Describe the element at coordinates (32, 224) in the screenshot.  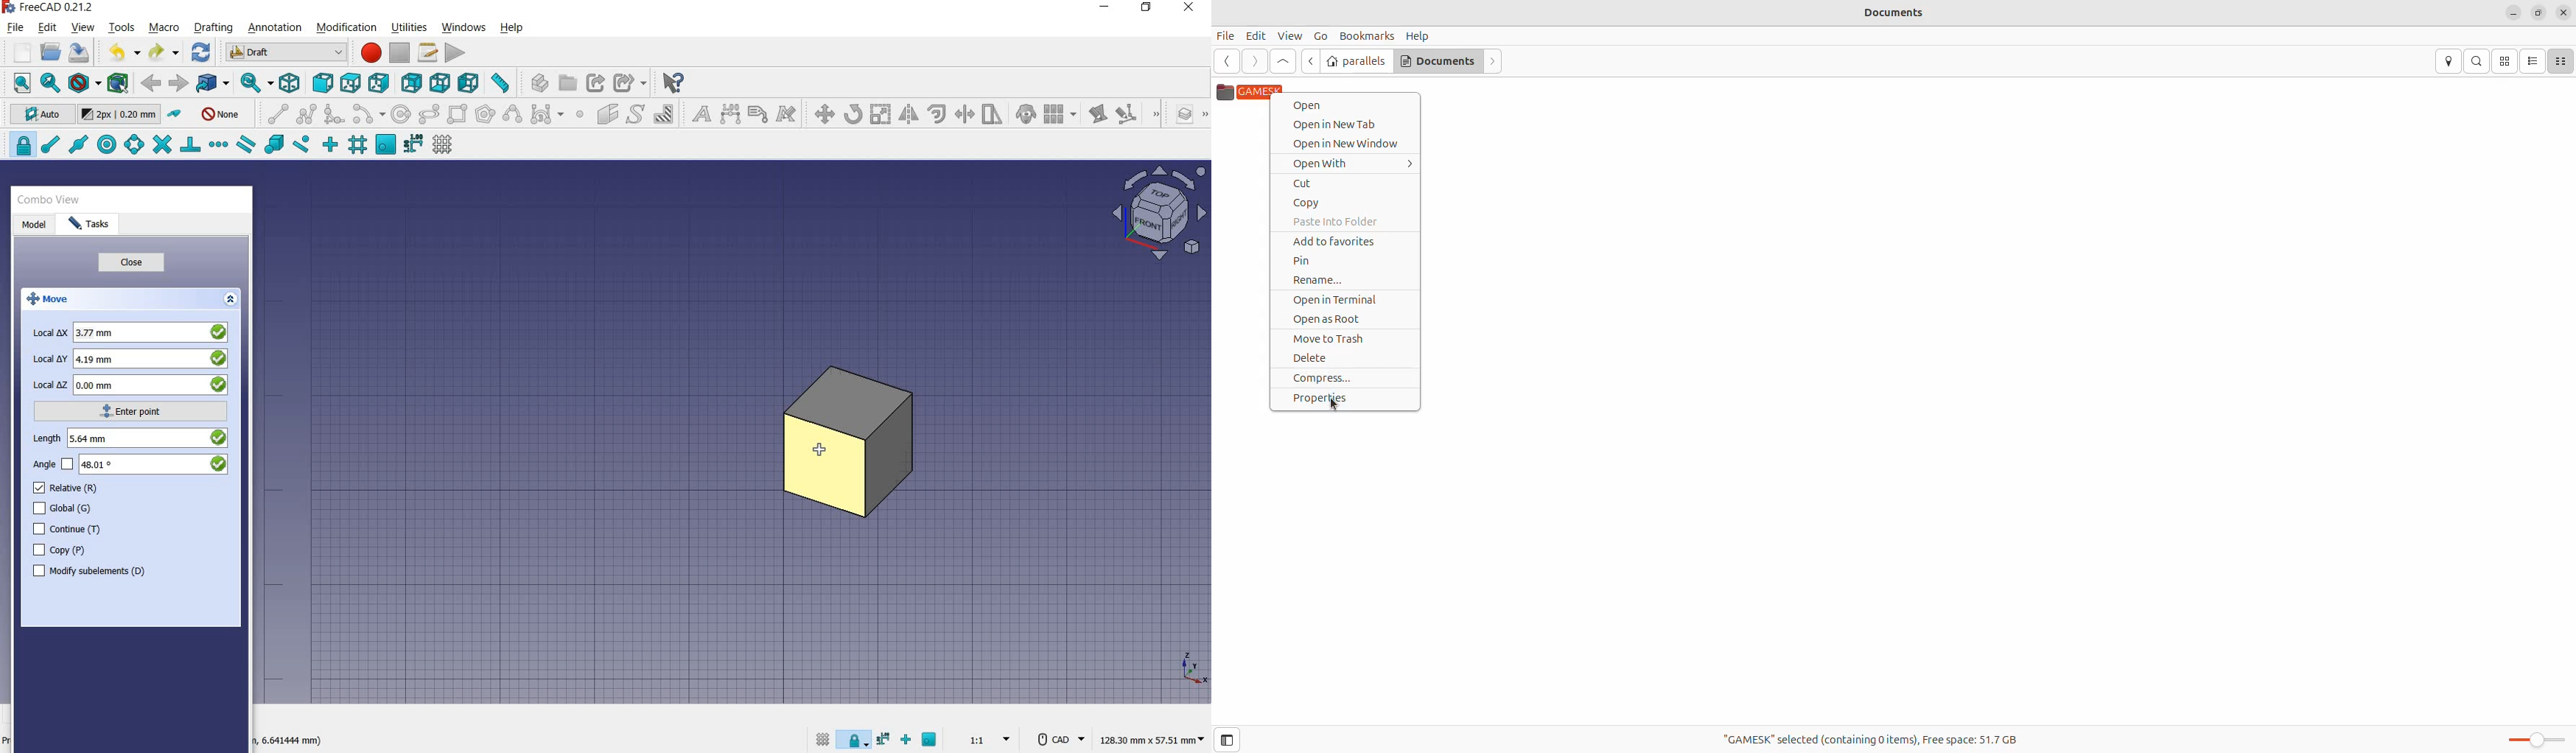
I see `model` at that location.